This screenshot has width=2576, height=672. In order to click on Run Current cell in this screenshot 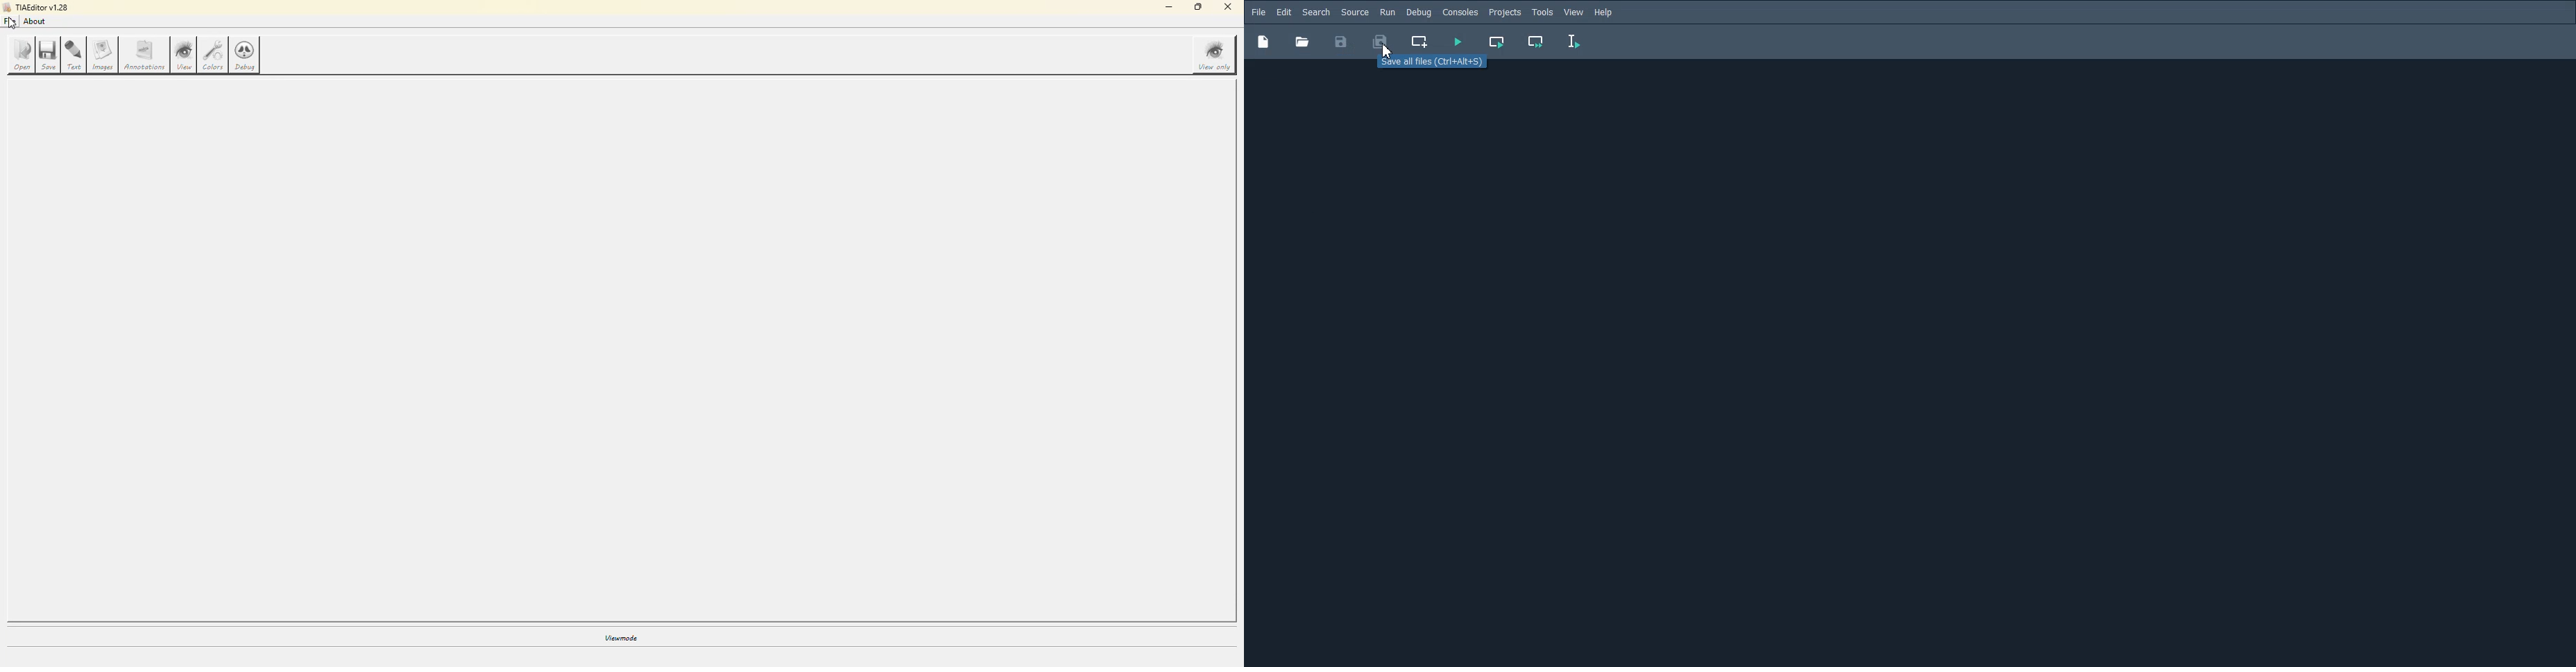, I will do `click(1498, 42)`.